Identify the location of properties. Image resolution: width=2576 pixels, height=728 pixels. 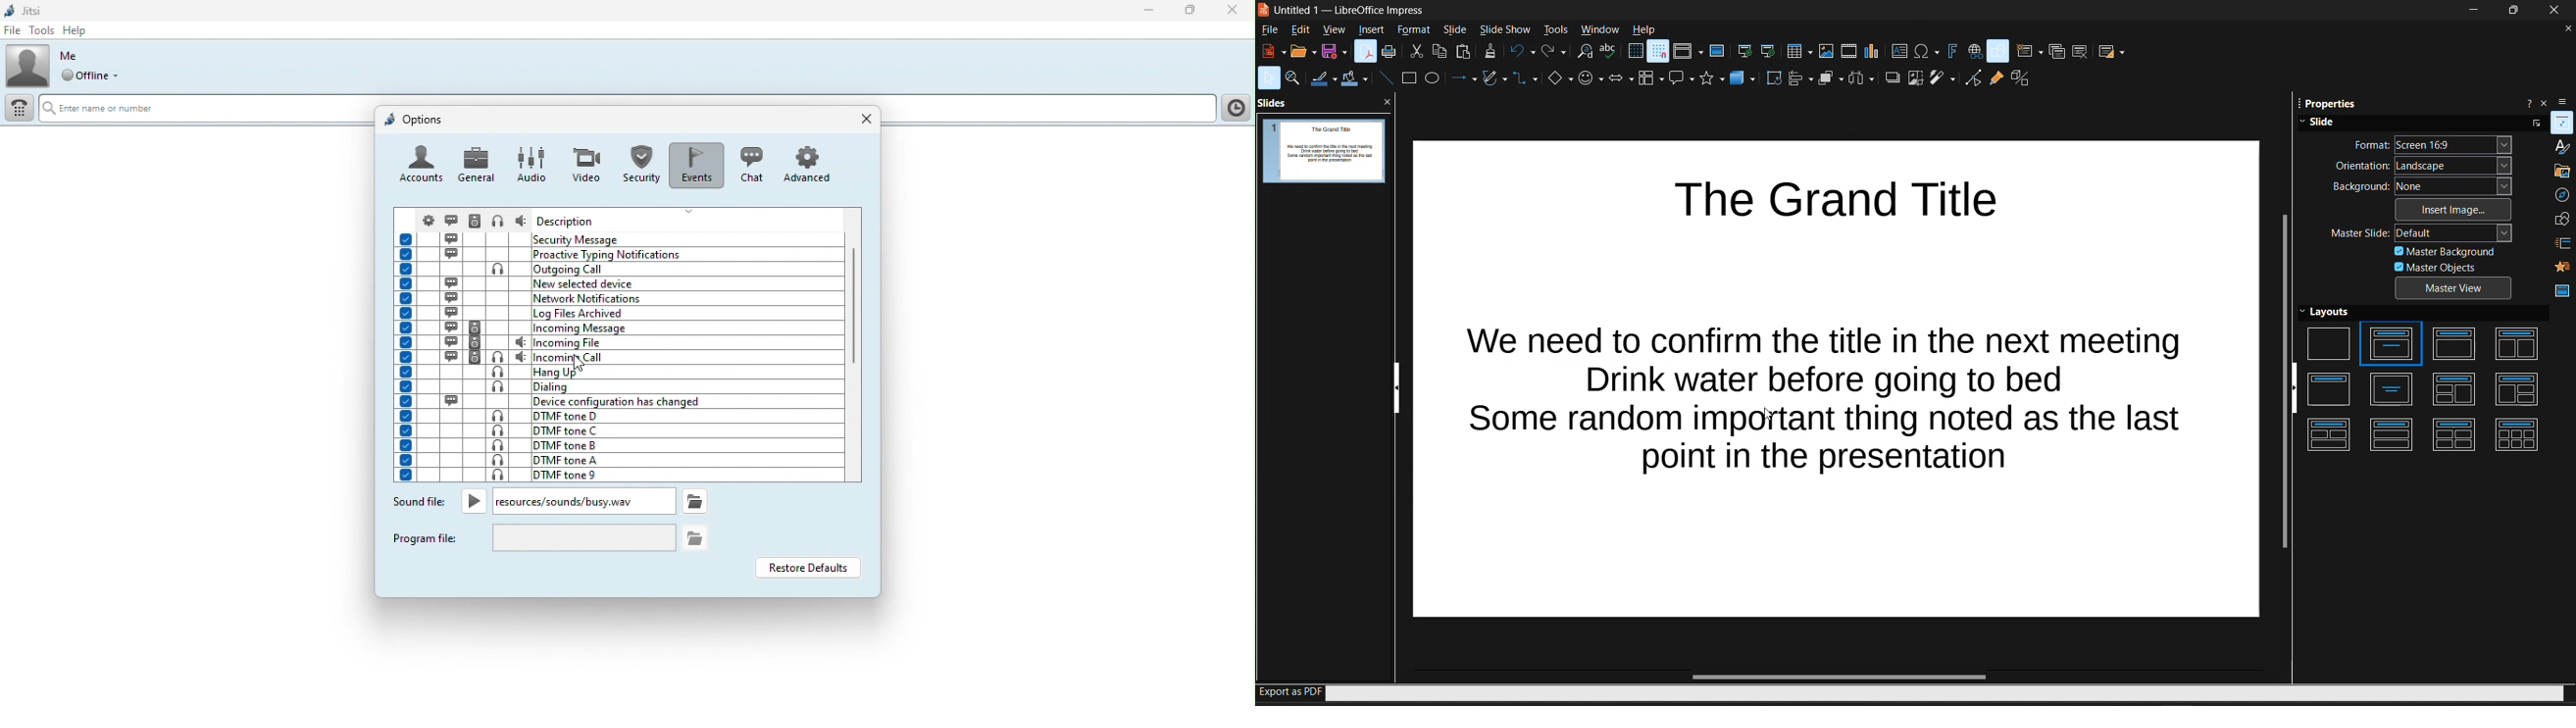
(2329, 104).